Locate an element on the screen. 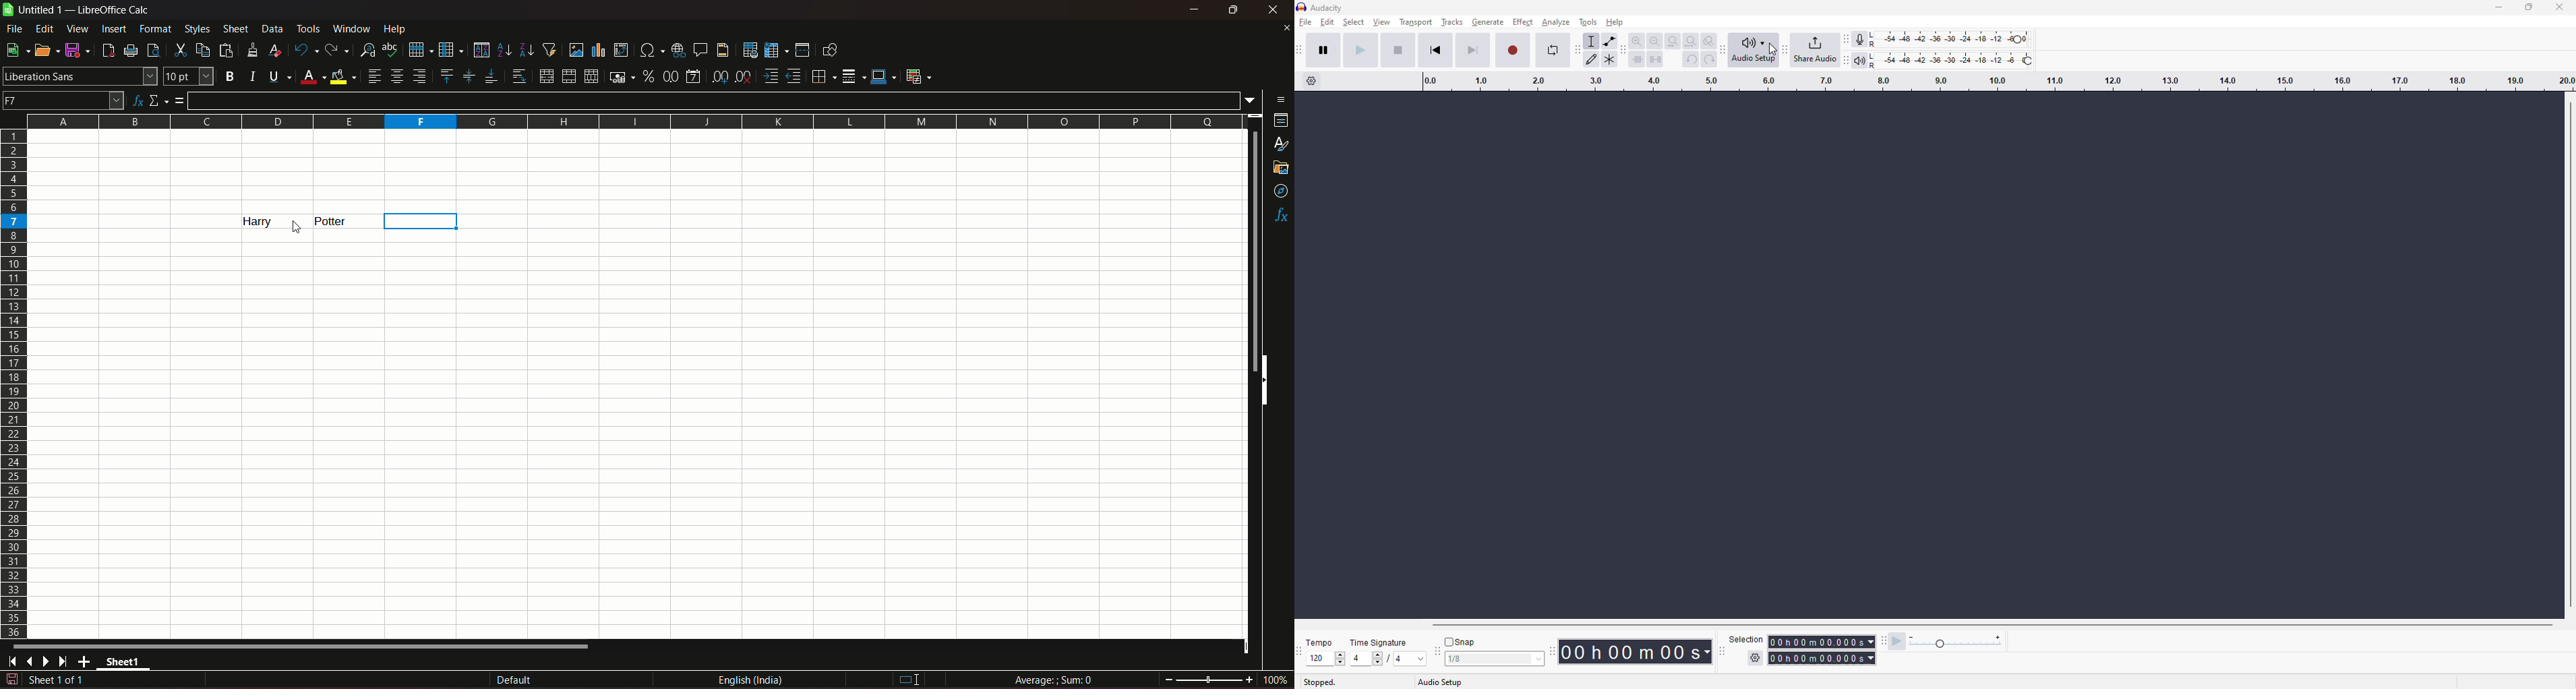 Image resolution: width=2576 pixels, height=700 pixels. temps is located at coordinates (1320, 640).